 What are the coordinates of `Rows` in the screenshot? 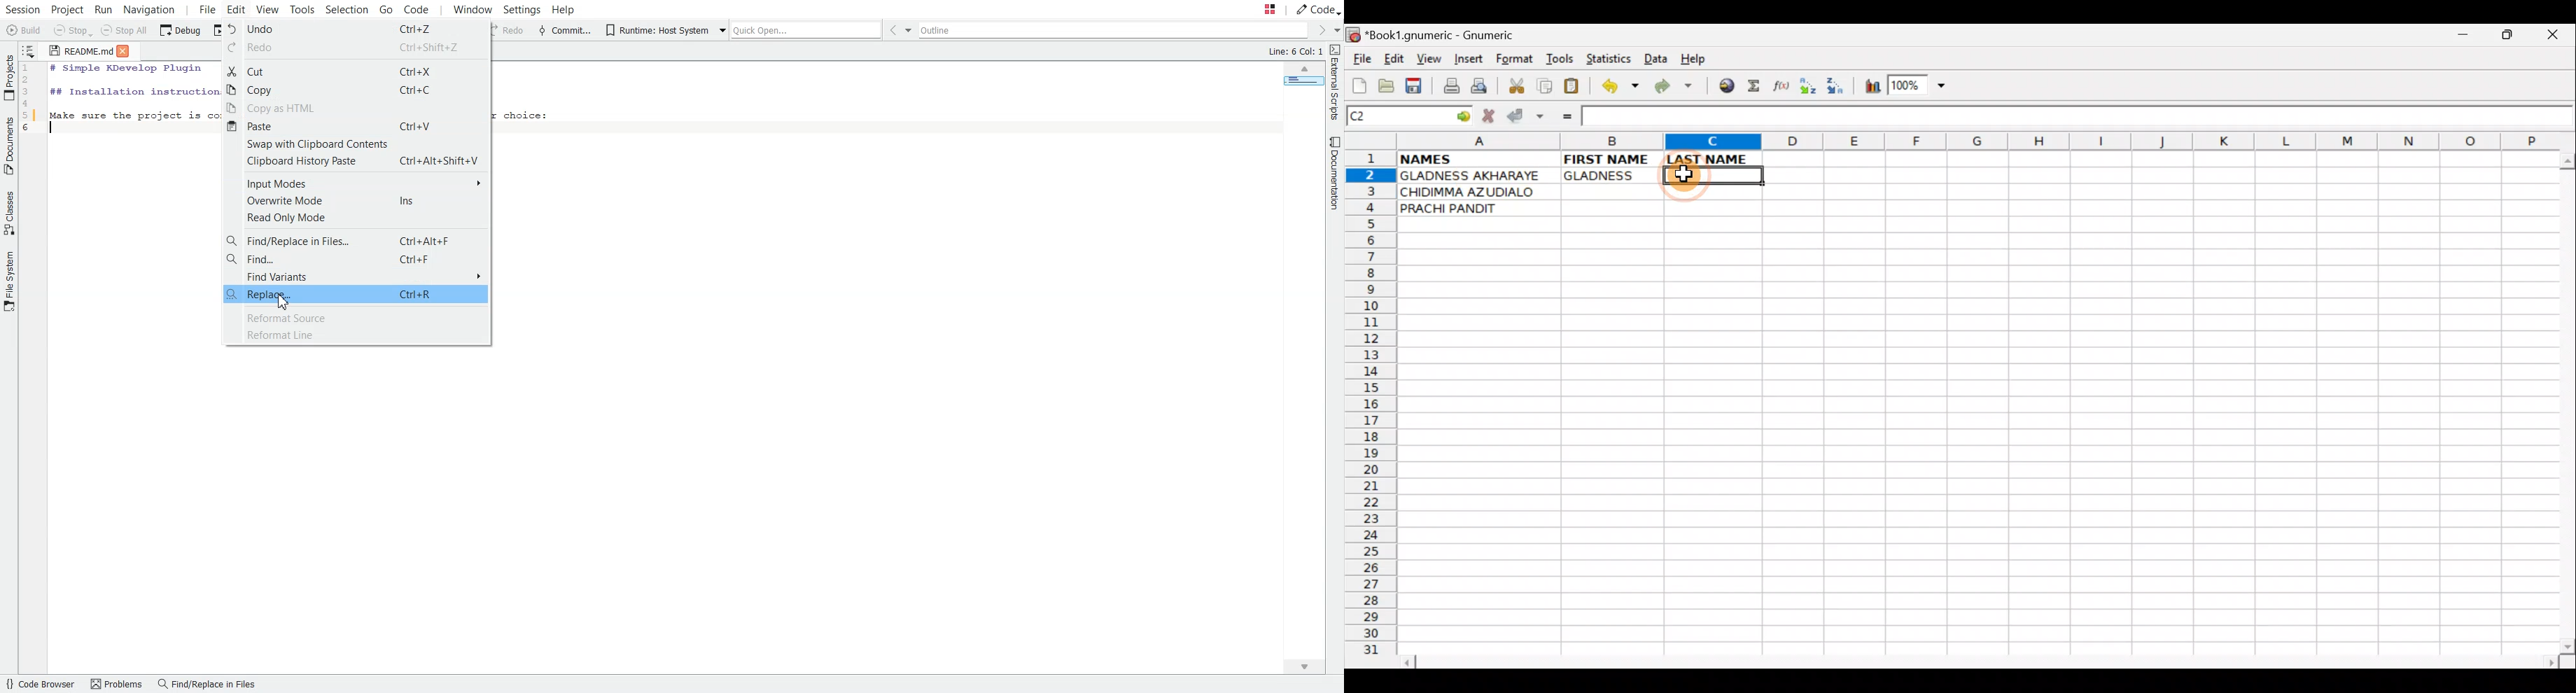 It's located at (1371, 408).